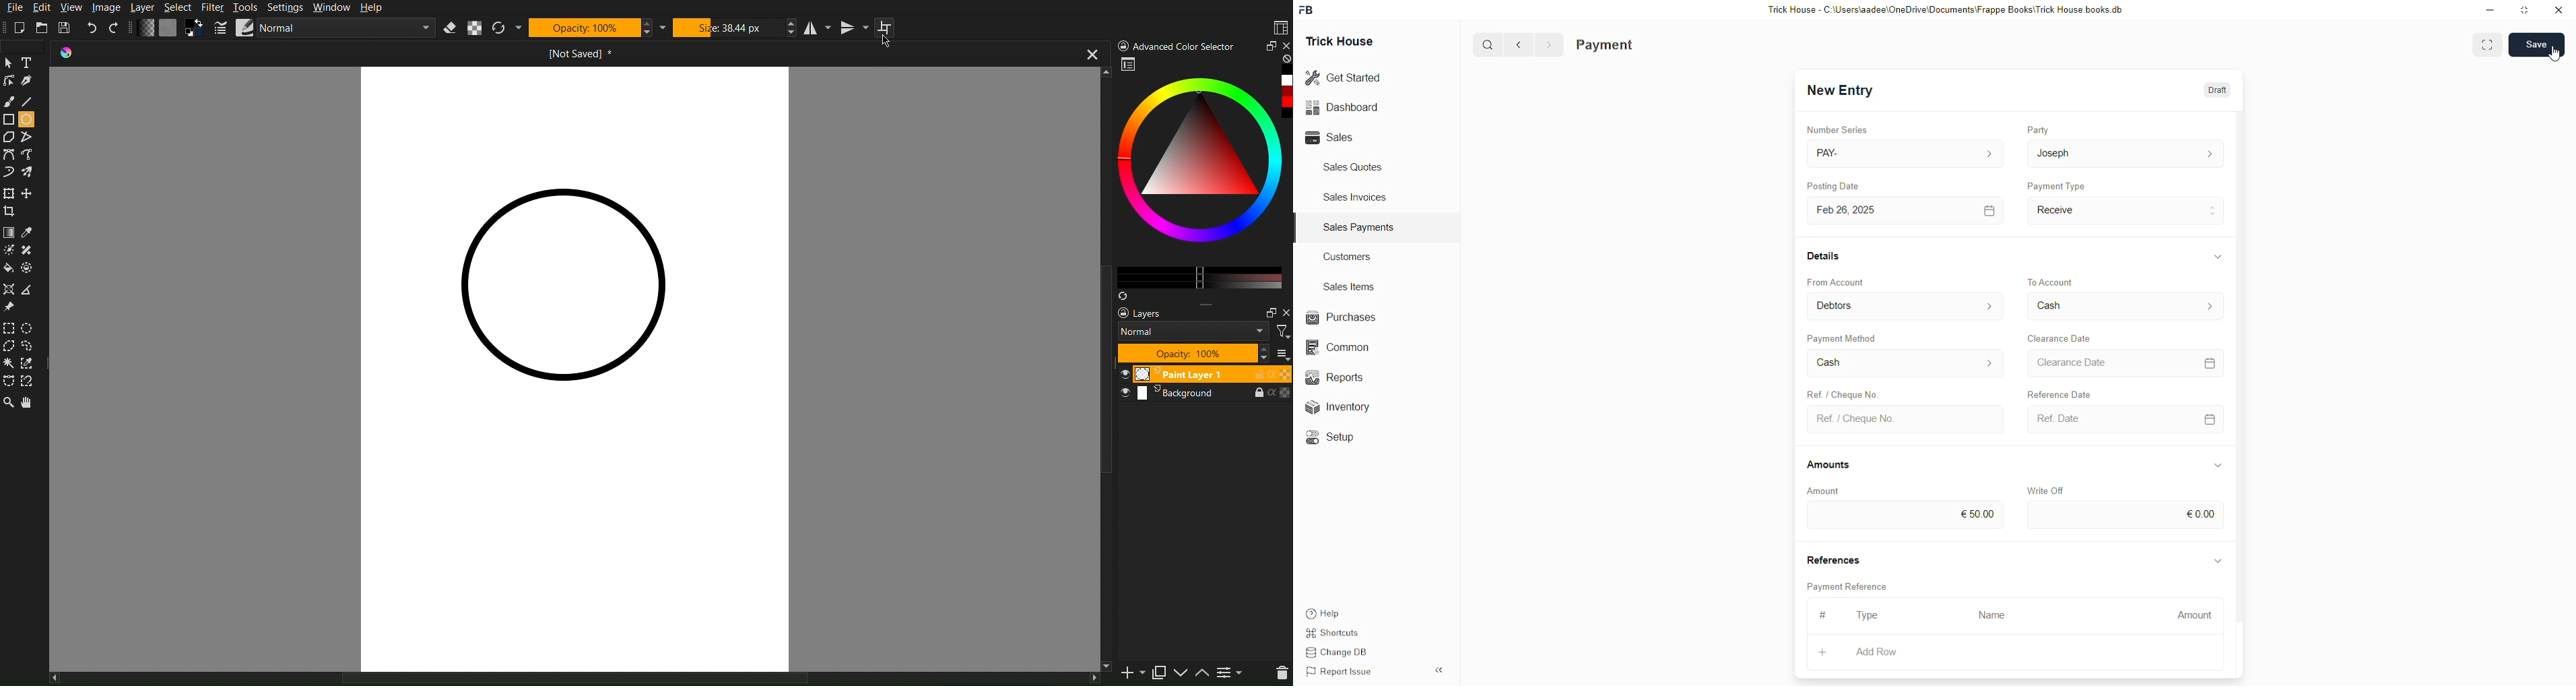 Image resolution: width=2576 pixels, height=700 pixels. What do you see at coordinates (1129, 675) in the screenshot?
I see `new` at bounding box center [1129, 675].